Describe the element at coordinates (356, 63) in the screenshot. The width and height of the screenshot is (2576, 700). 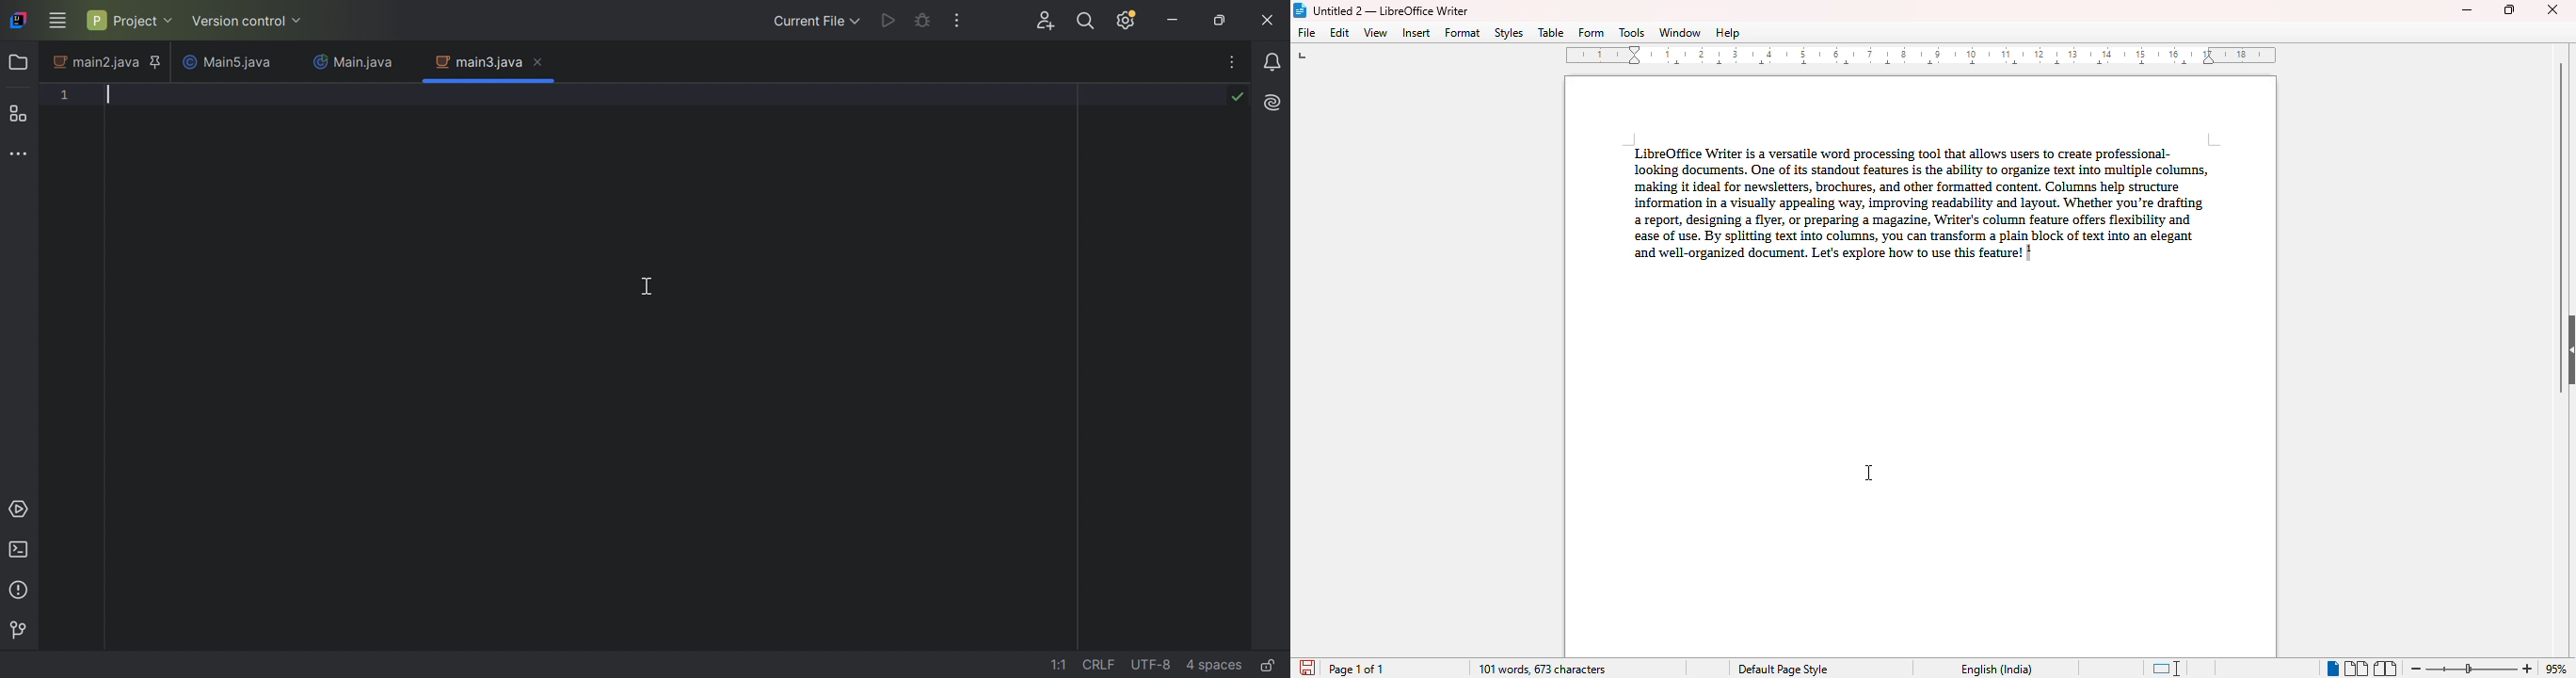
I see `Main.java` at that location.